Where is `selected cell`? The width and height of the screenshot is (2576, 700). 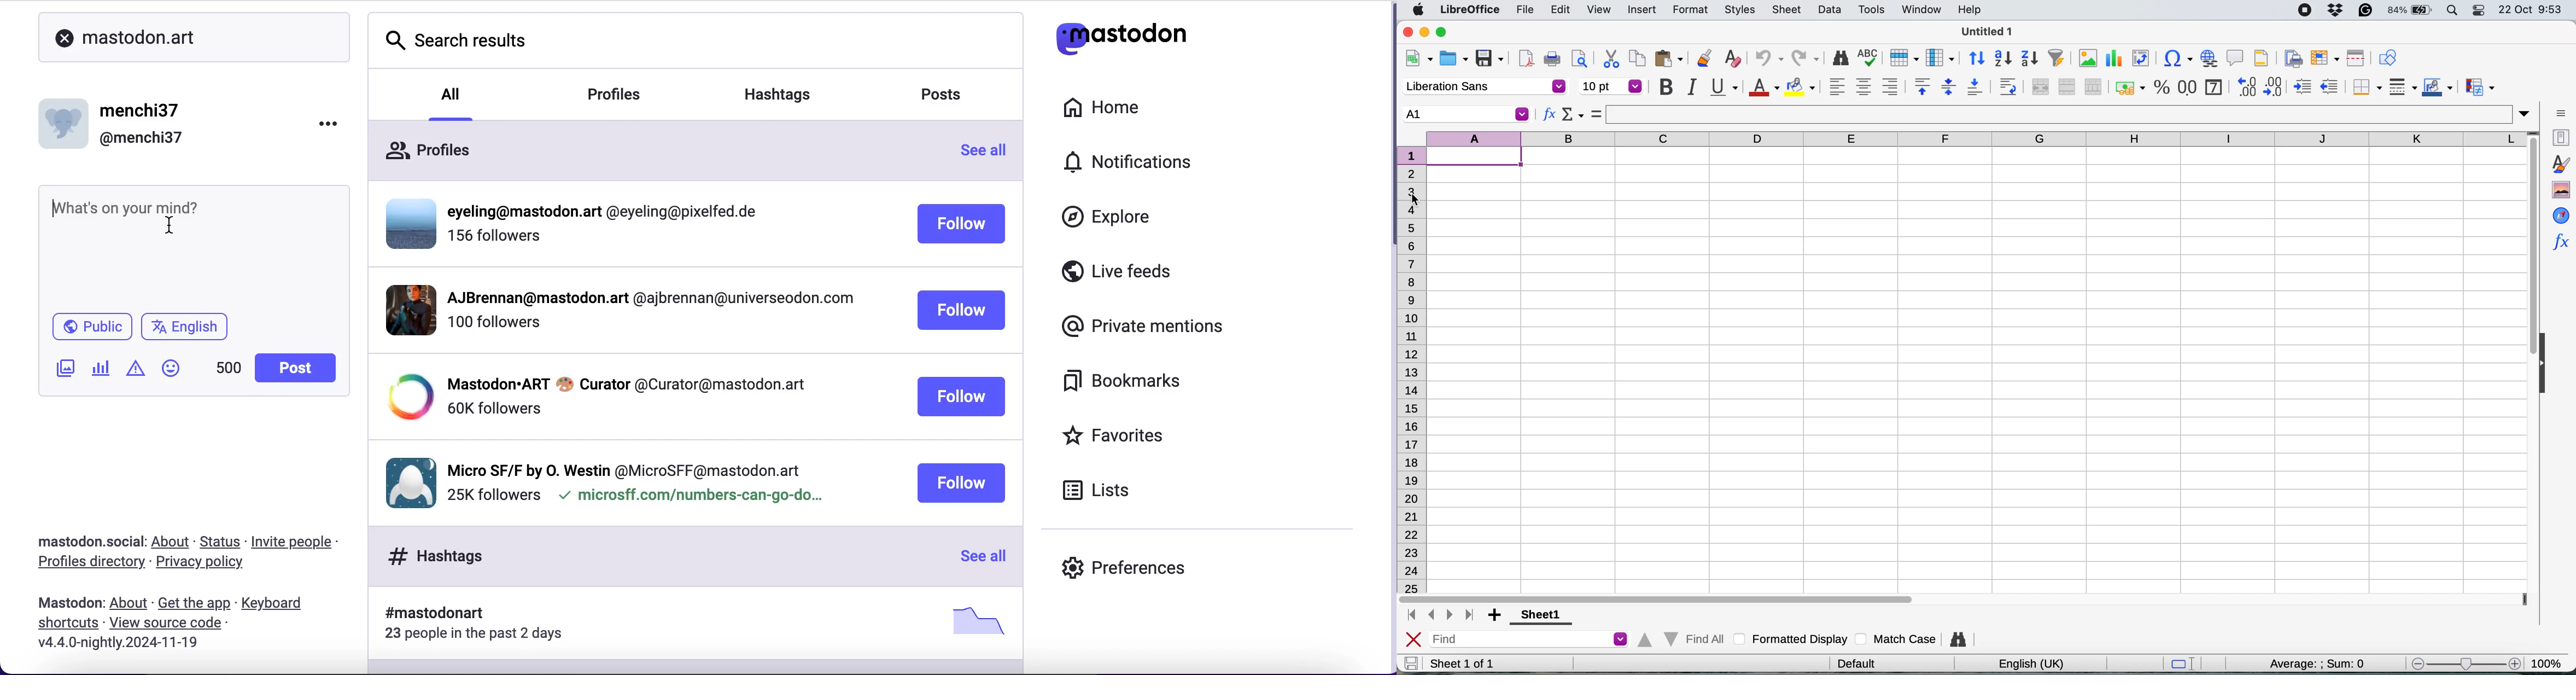
selected cell is located at coordinates (1480, 157).